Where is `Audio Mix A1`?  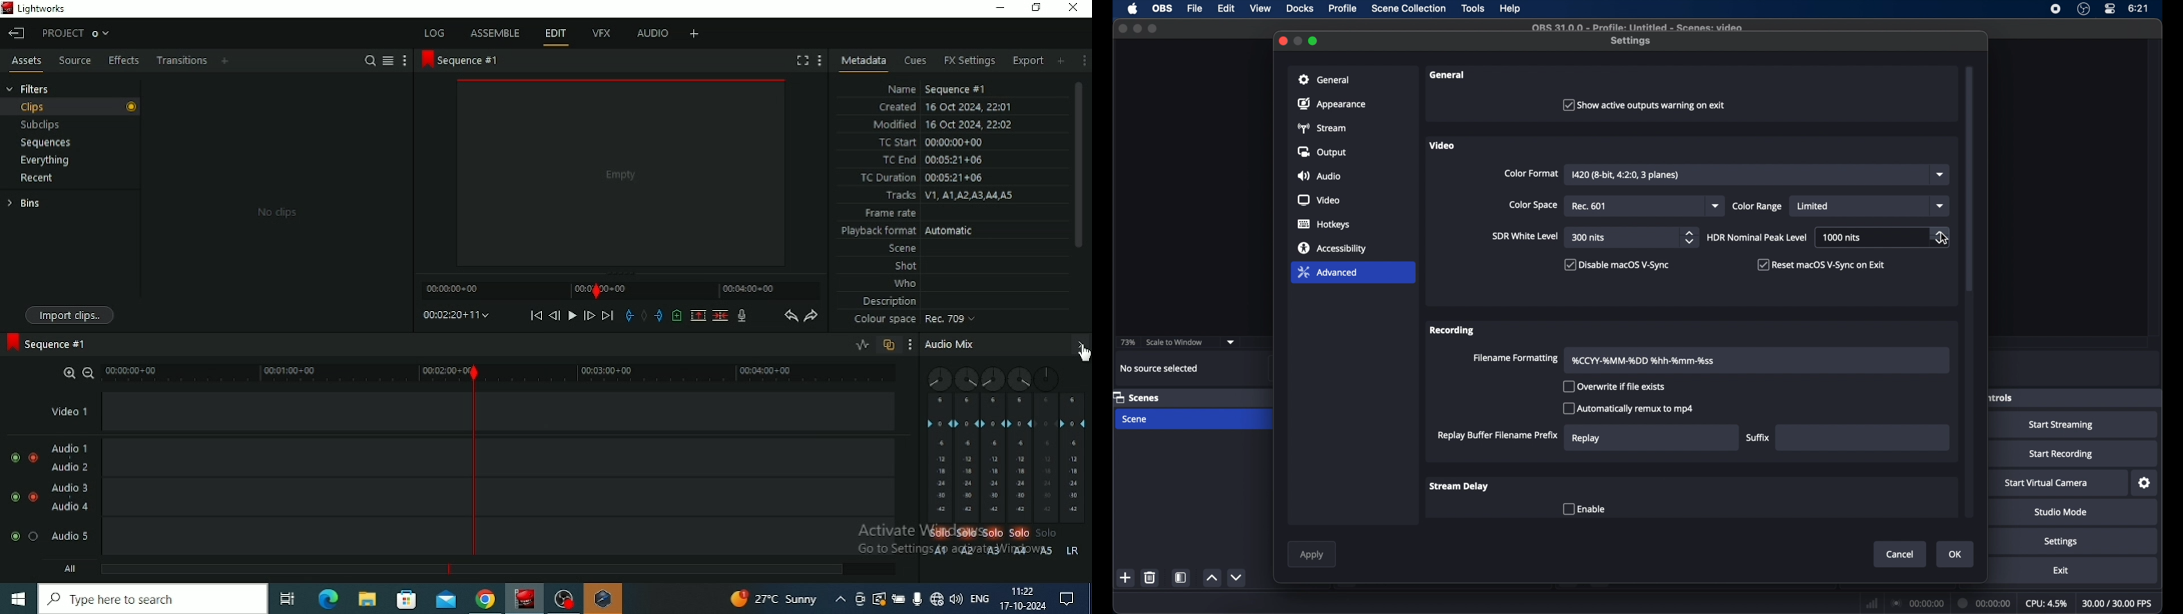
Audio Mix A1 is located at coordinates (937, 459).